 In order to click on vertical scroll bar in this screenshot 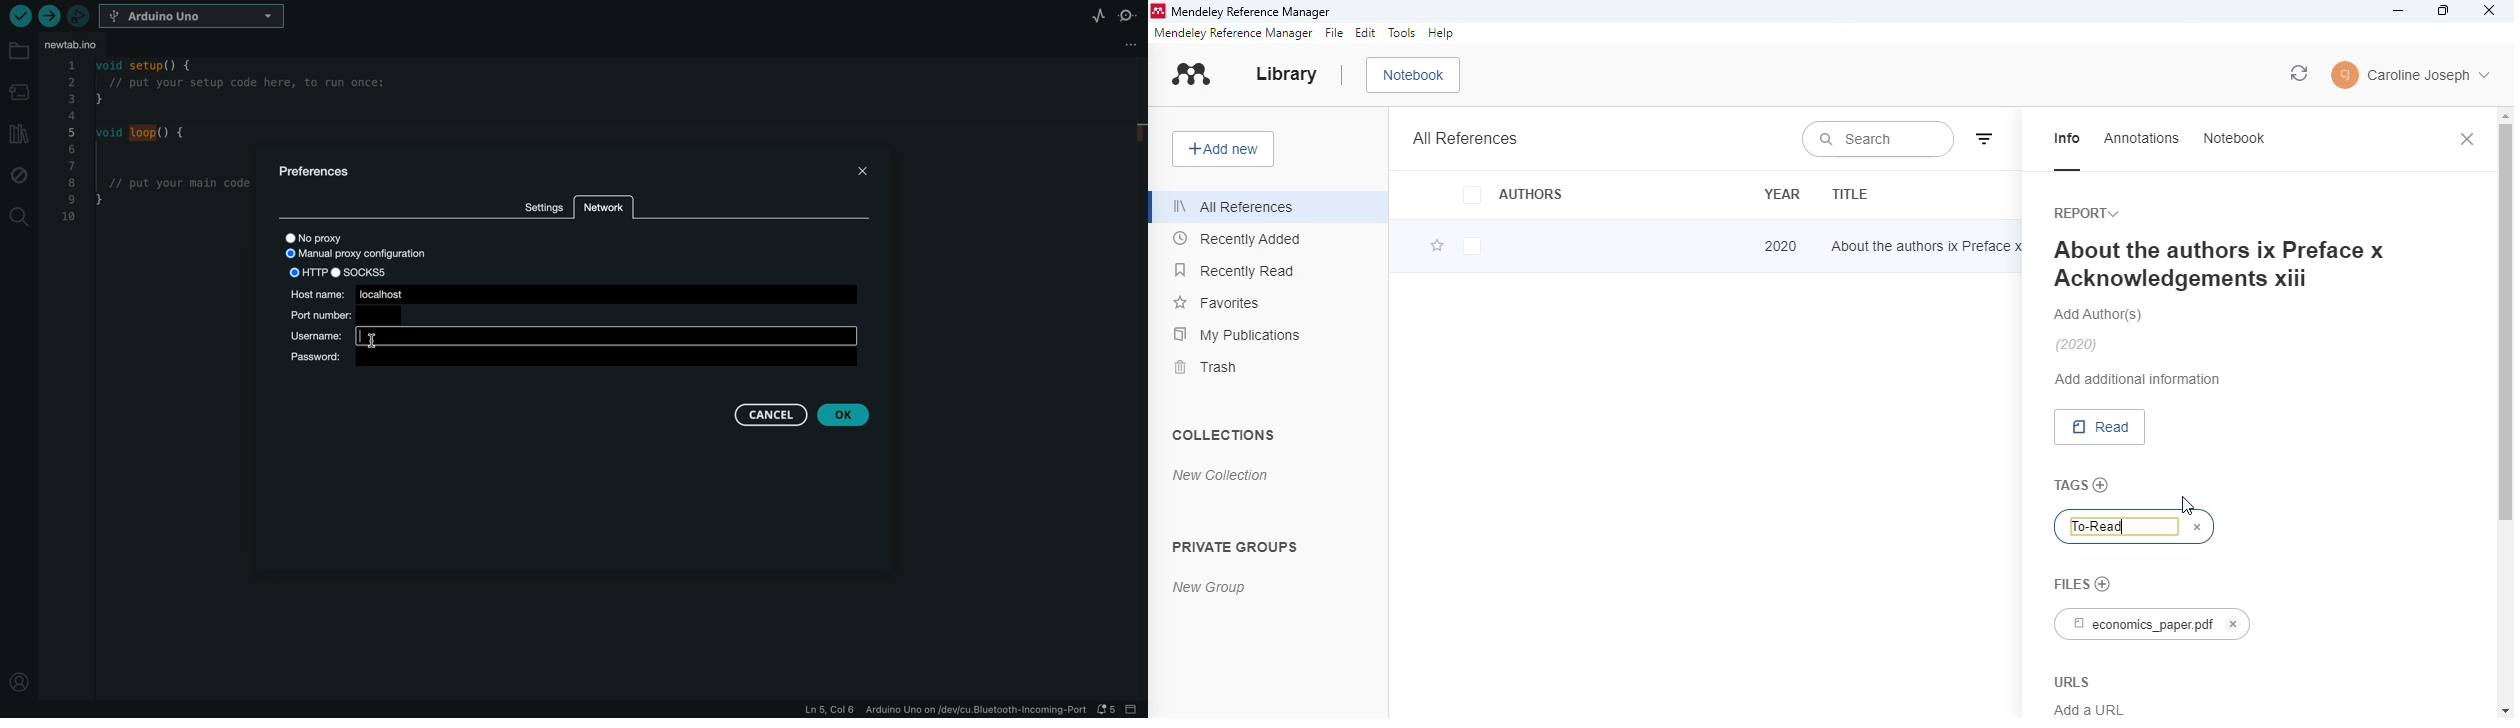, I will do `click(2504, 329)`.